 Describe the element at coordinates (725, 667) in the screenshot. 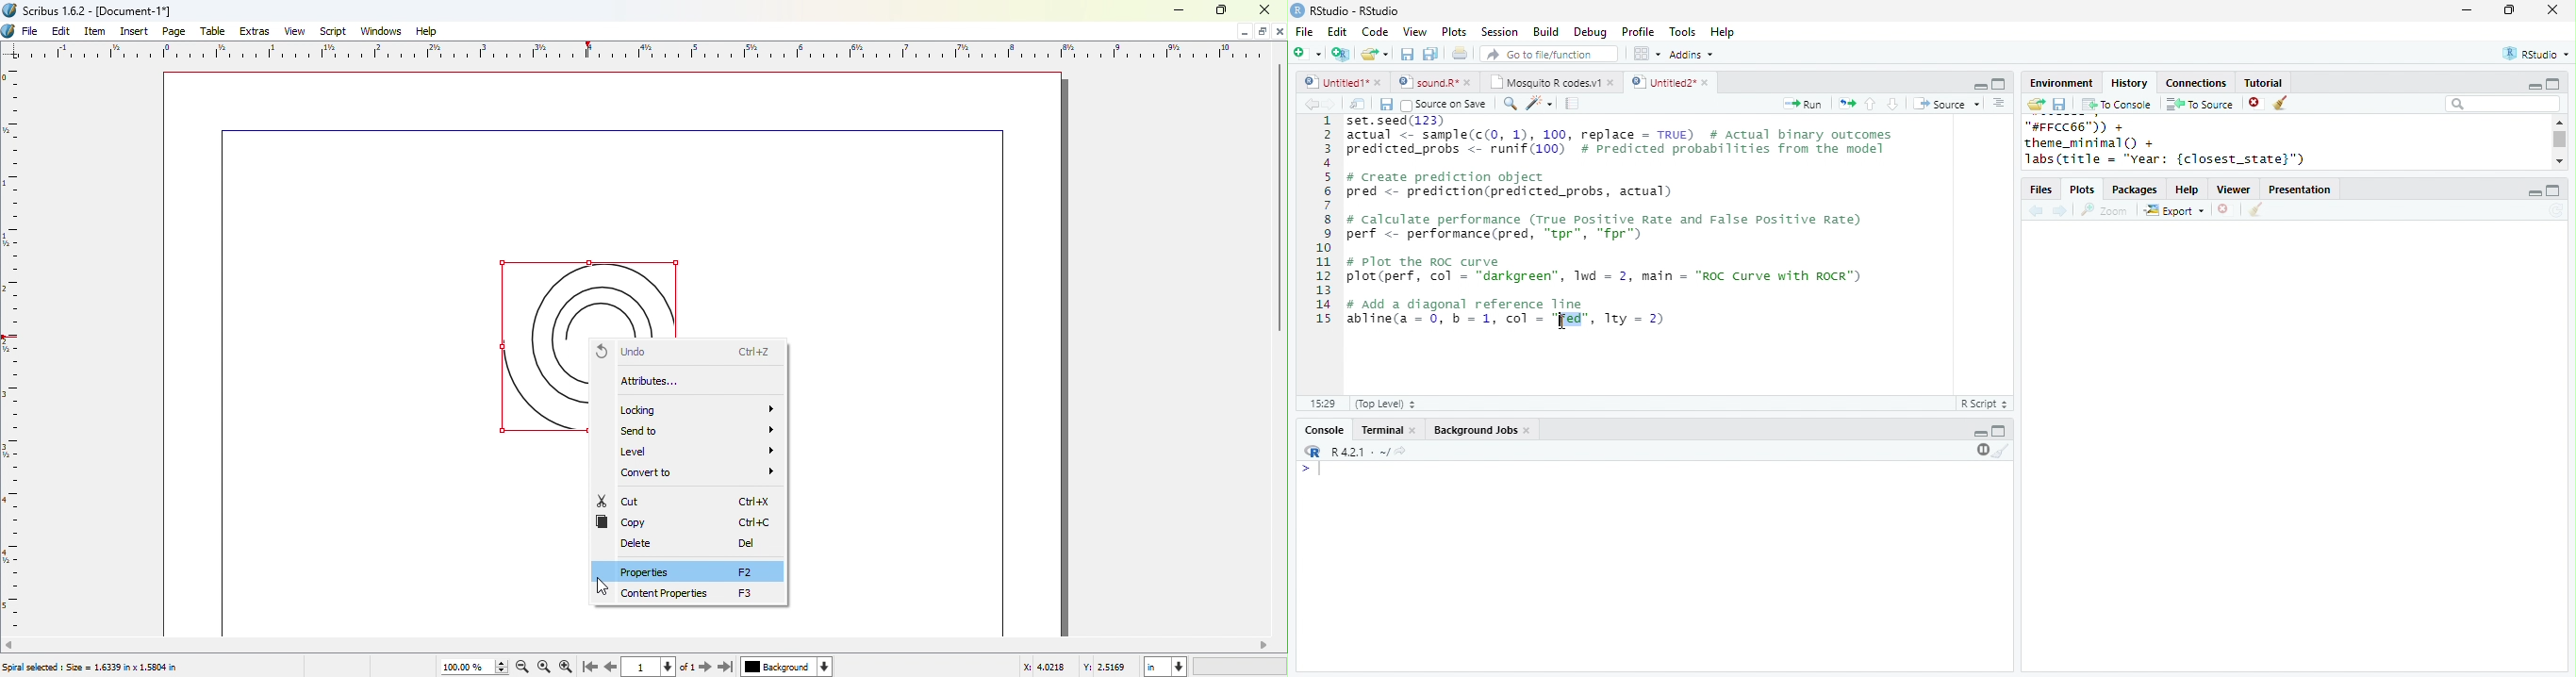

I see `Go to the last page` at that location.